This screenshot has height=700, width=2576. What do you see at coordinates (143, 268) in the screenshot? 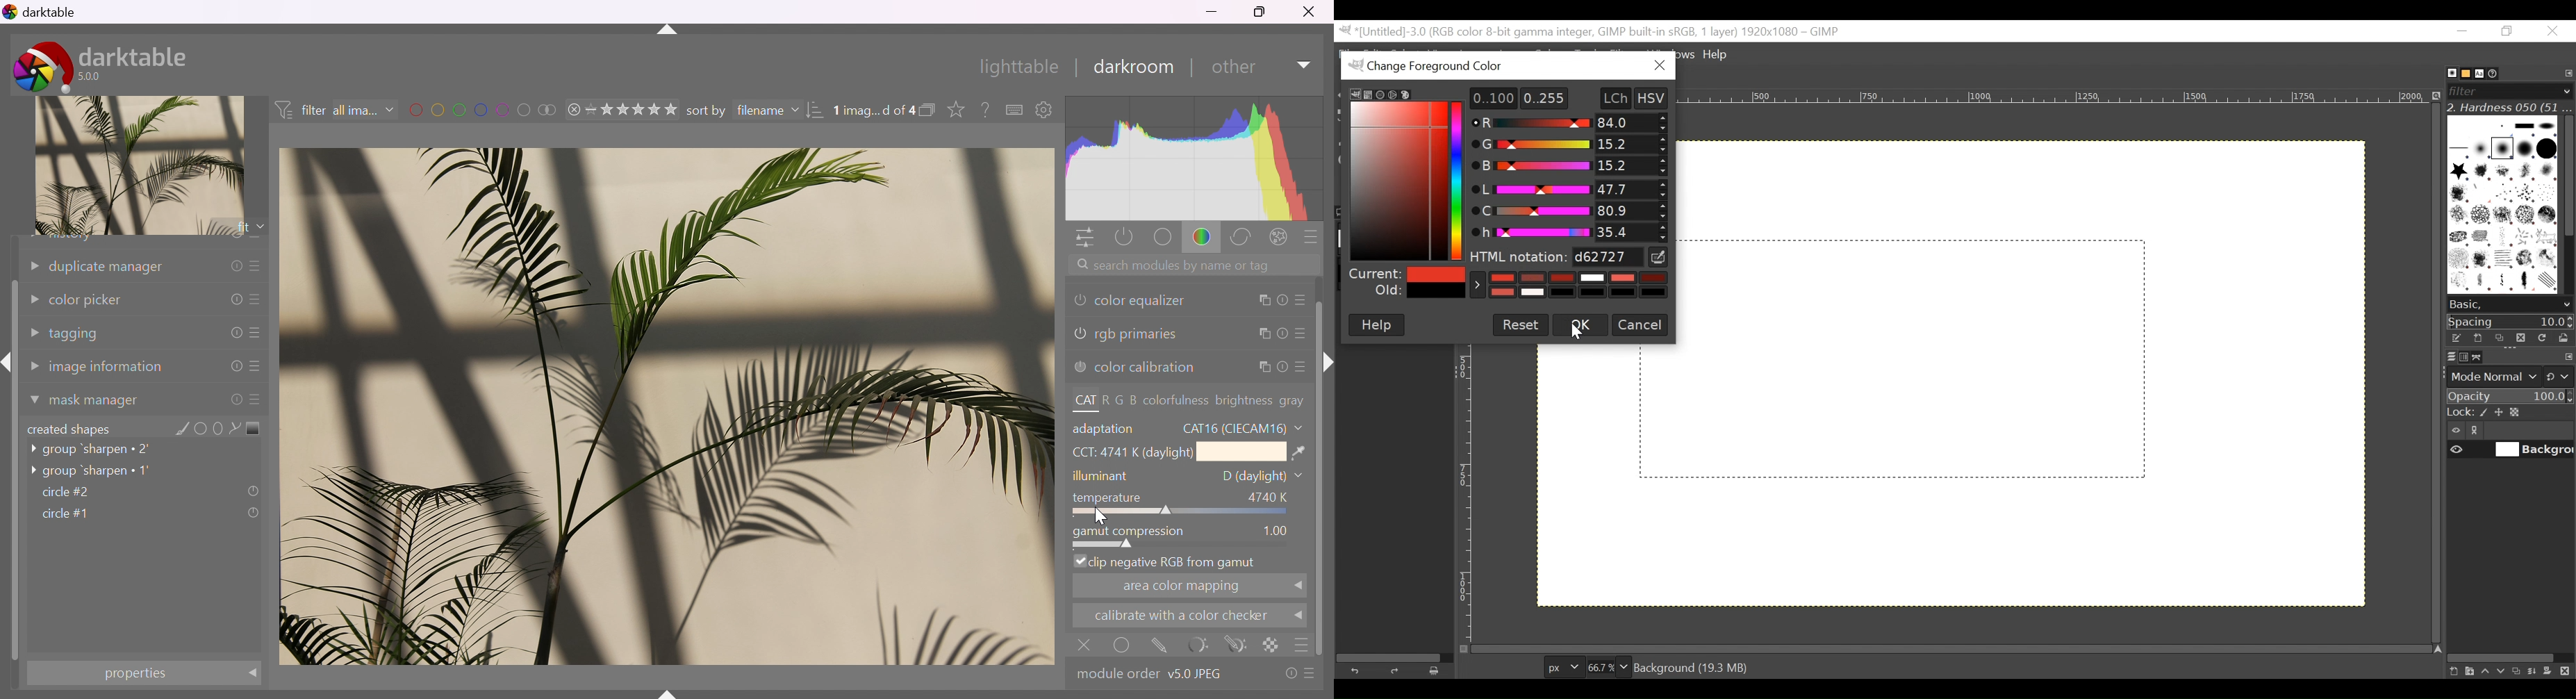
I see `duplicate manager` at bounding box center [143, 268].